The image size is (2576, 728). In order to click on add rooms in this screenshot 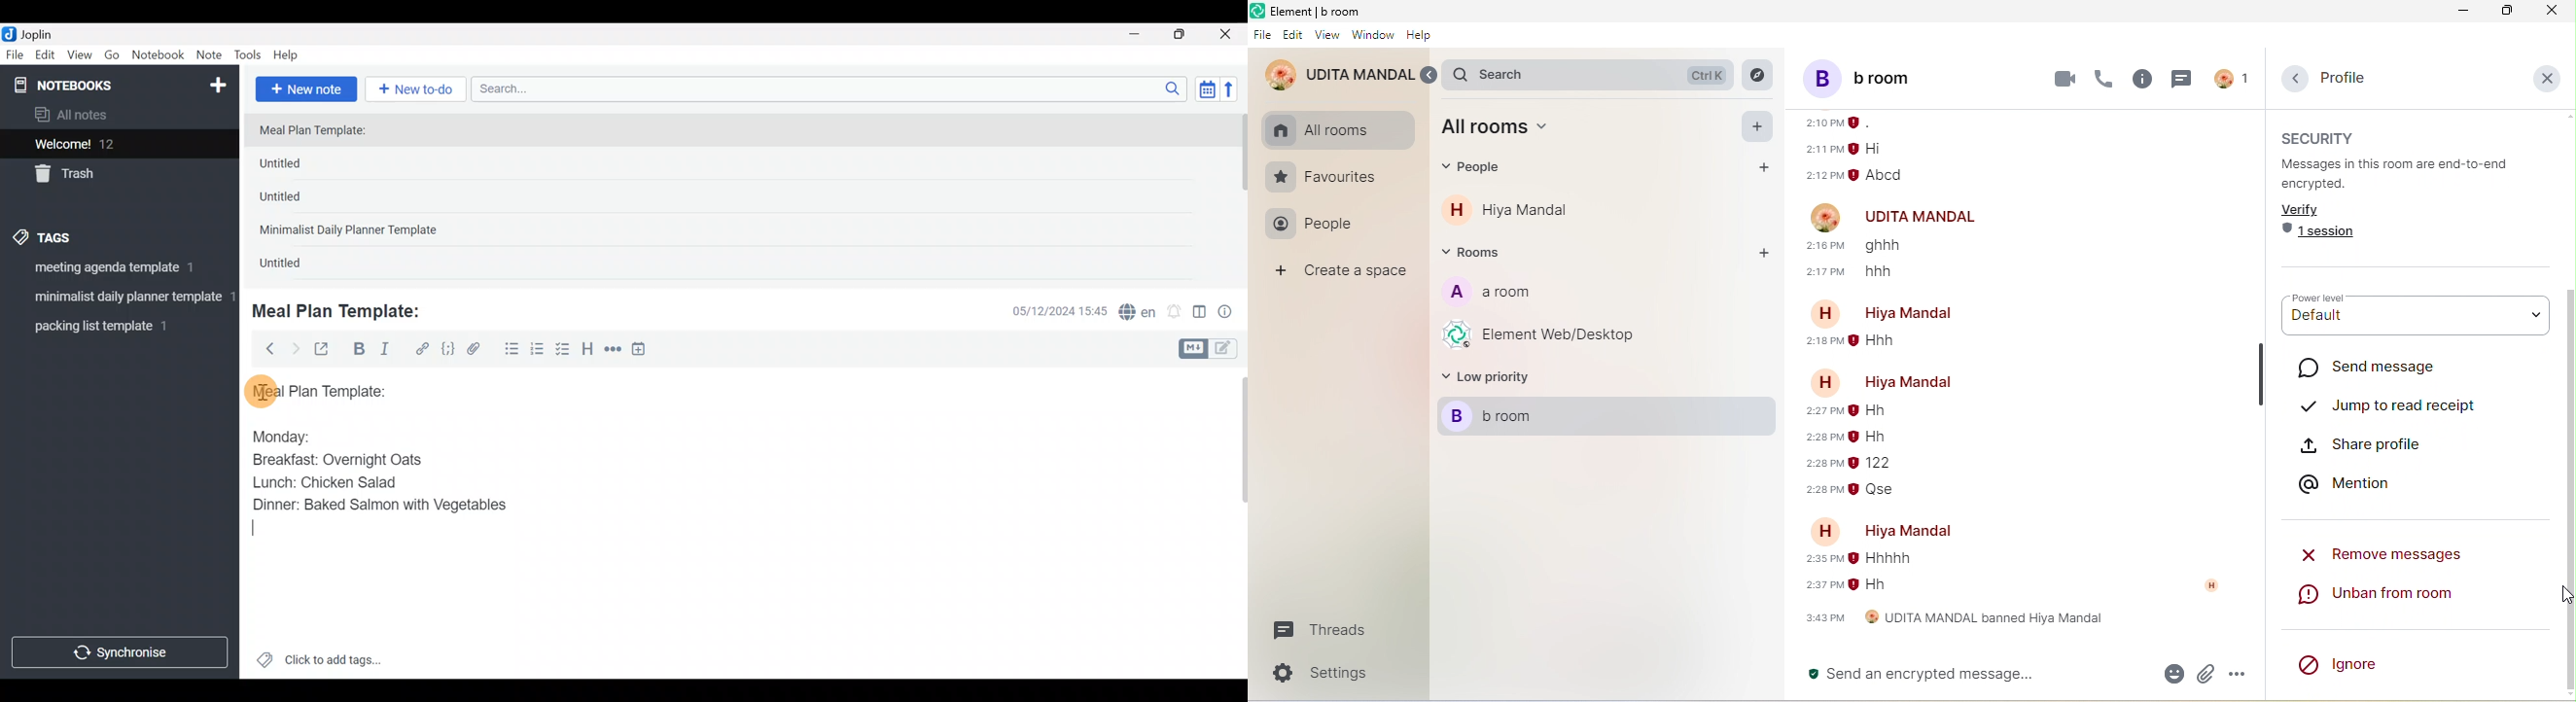, I will do `click(1762, 253)`.